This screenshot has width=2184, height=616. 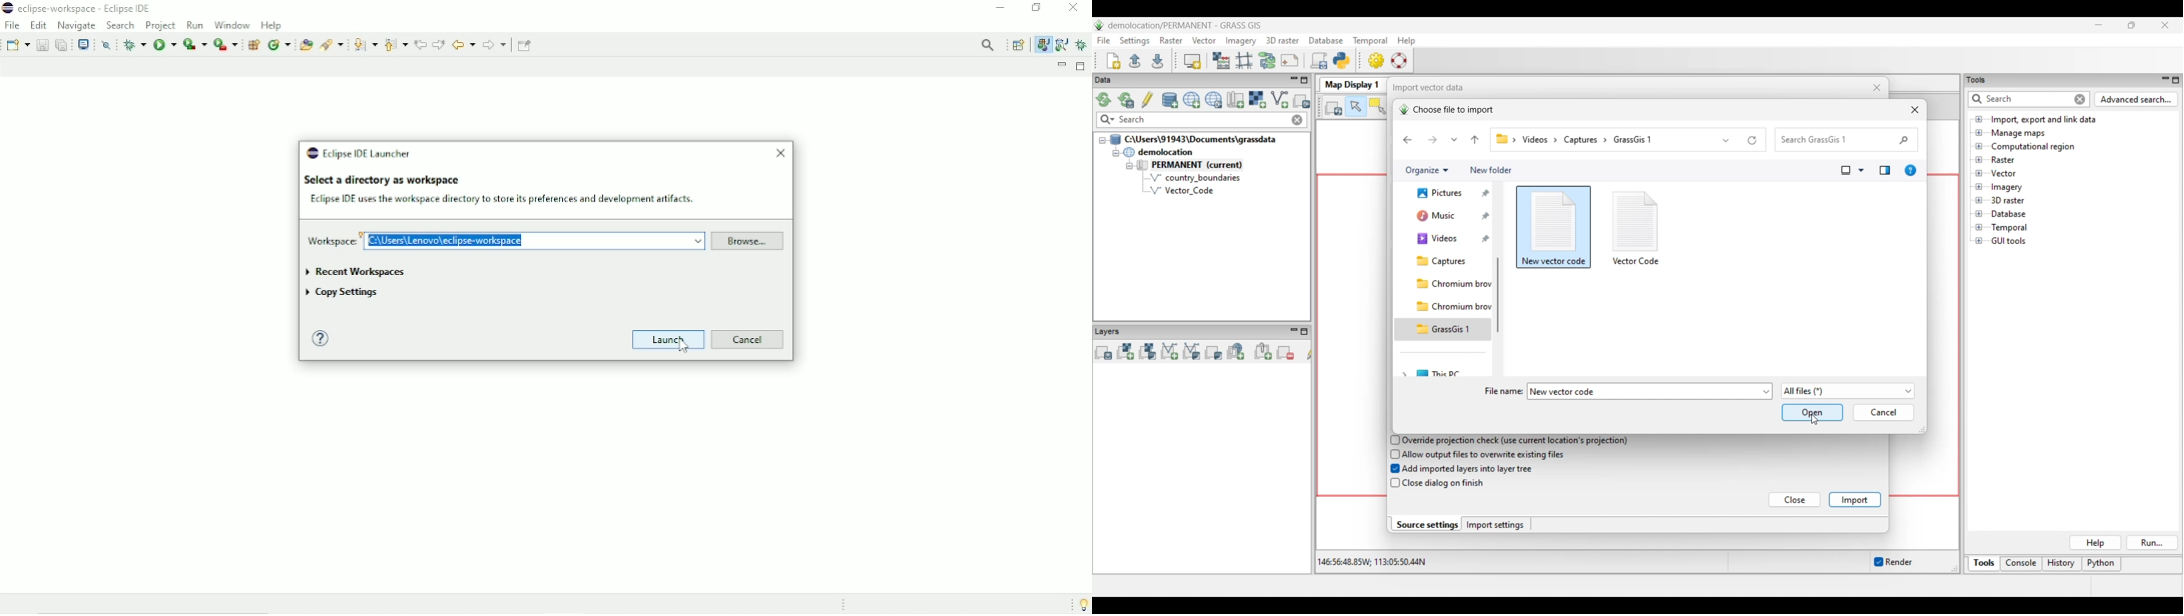 What do you see at coordinates (365, 45) in the screenshot?
I see `Next annotation` at bounding box center [365, 45].